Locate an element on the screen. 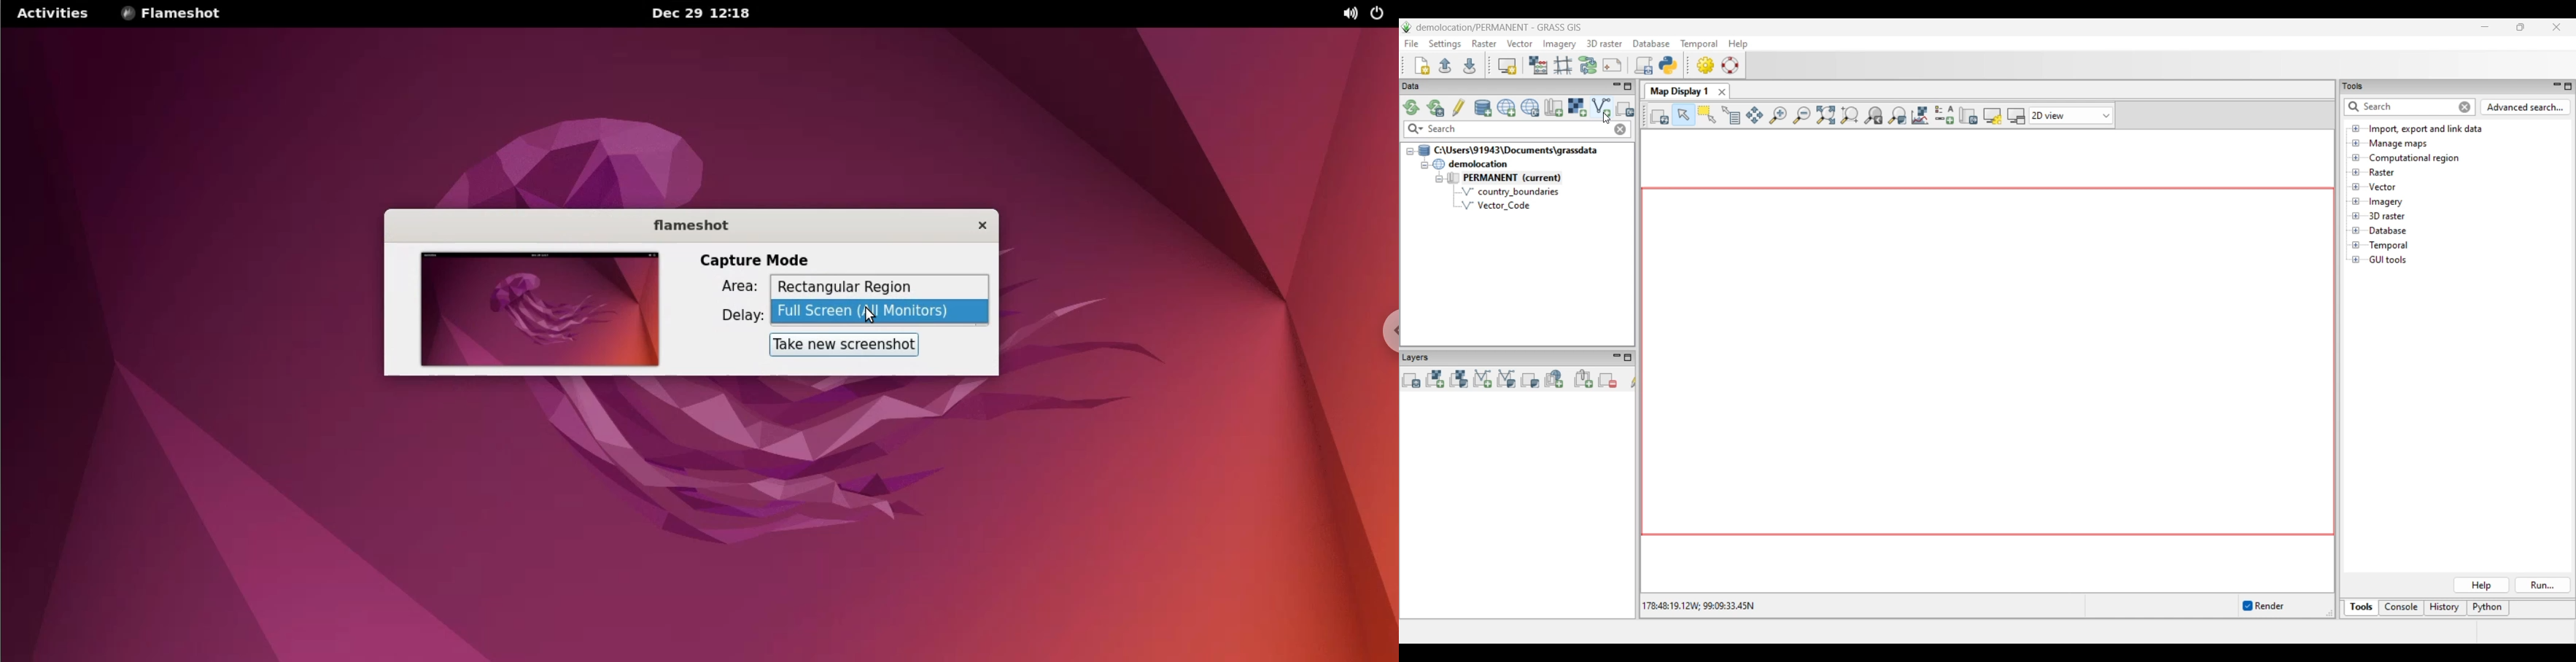 This screenshot has height=672, width=2576. Activities is located at coordinates (52, 14).